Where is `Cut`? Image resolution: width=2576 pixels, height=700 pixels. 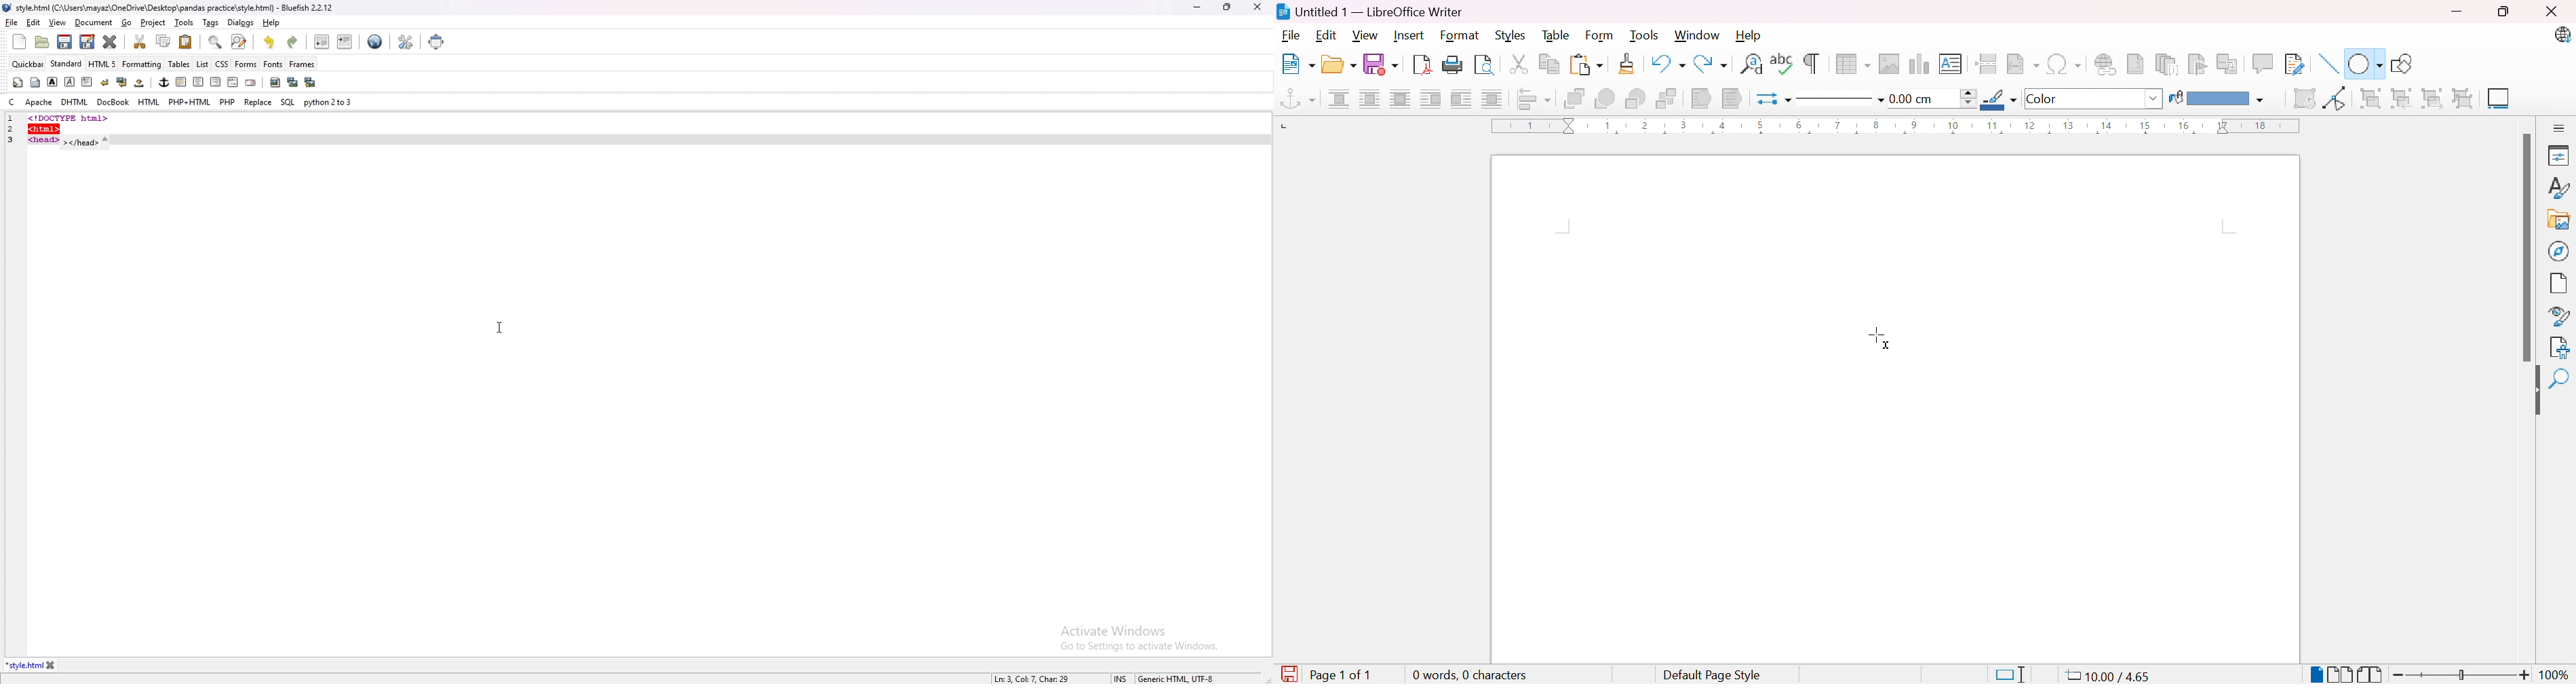
Cut is located at coordinates (1519, 64).